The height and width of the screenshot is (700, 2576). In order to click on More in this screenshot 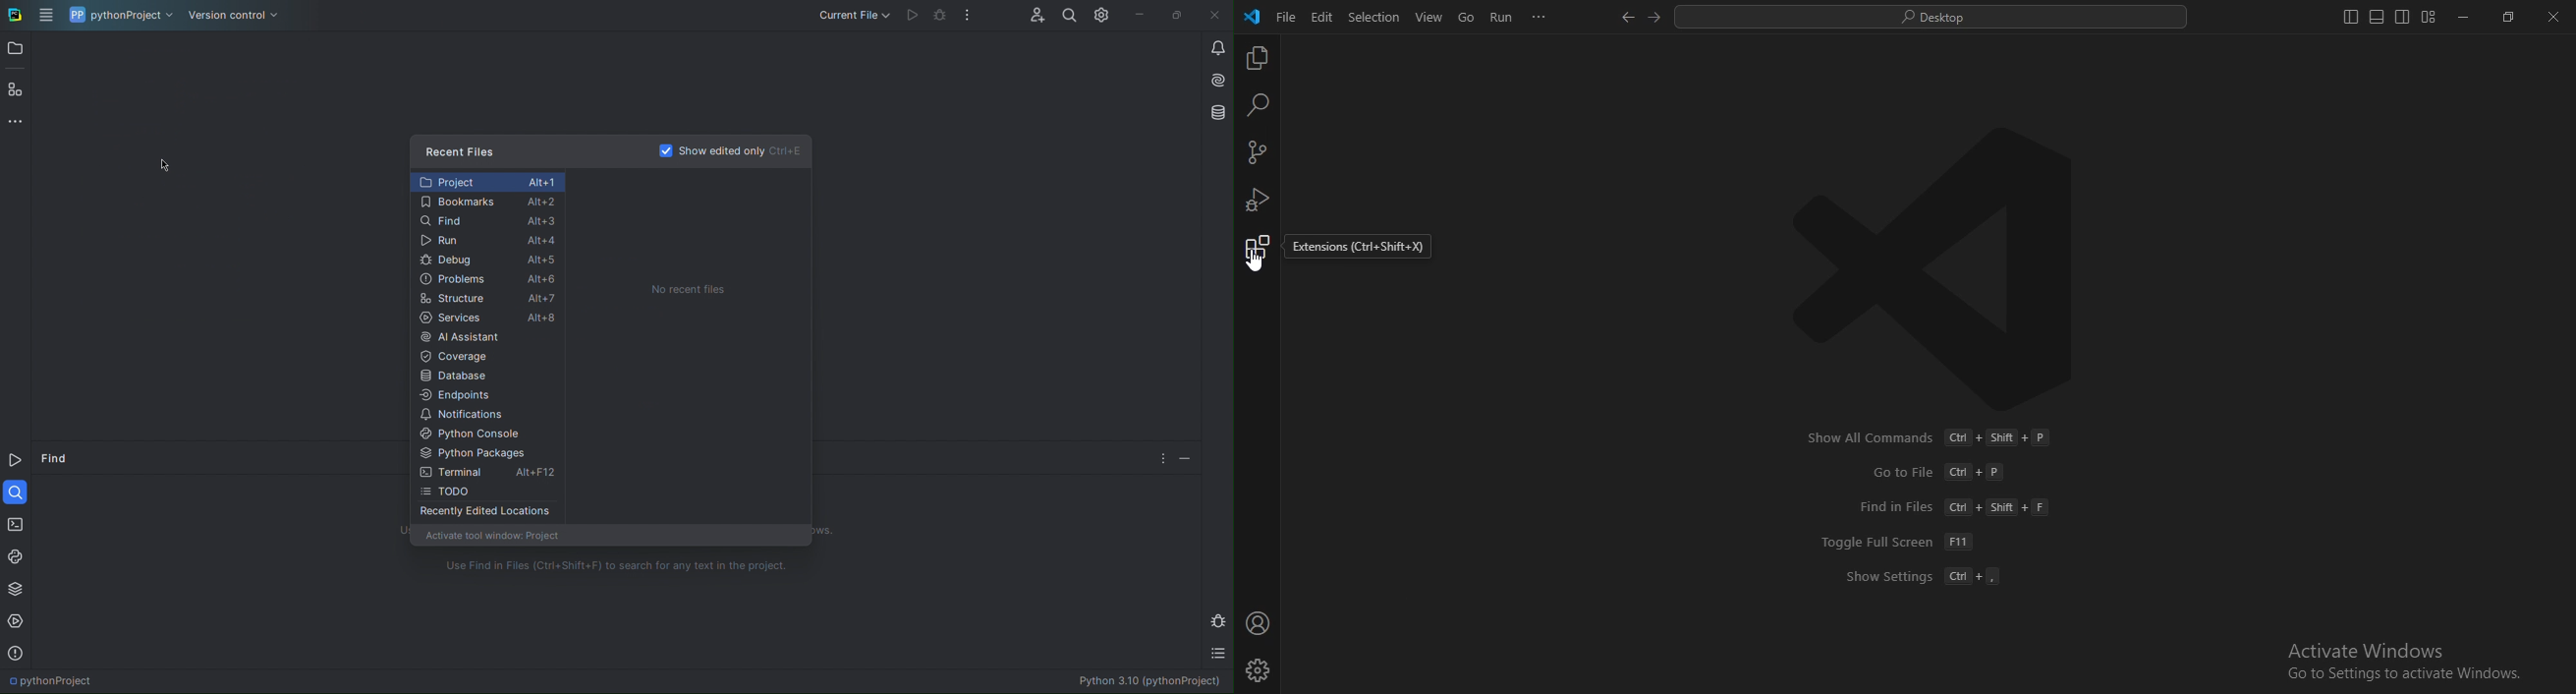, I will do `click(967, 14)`.